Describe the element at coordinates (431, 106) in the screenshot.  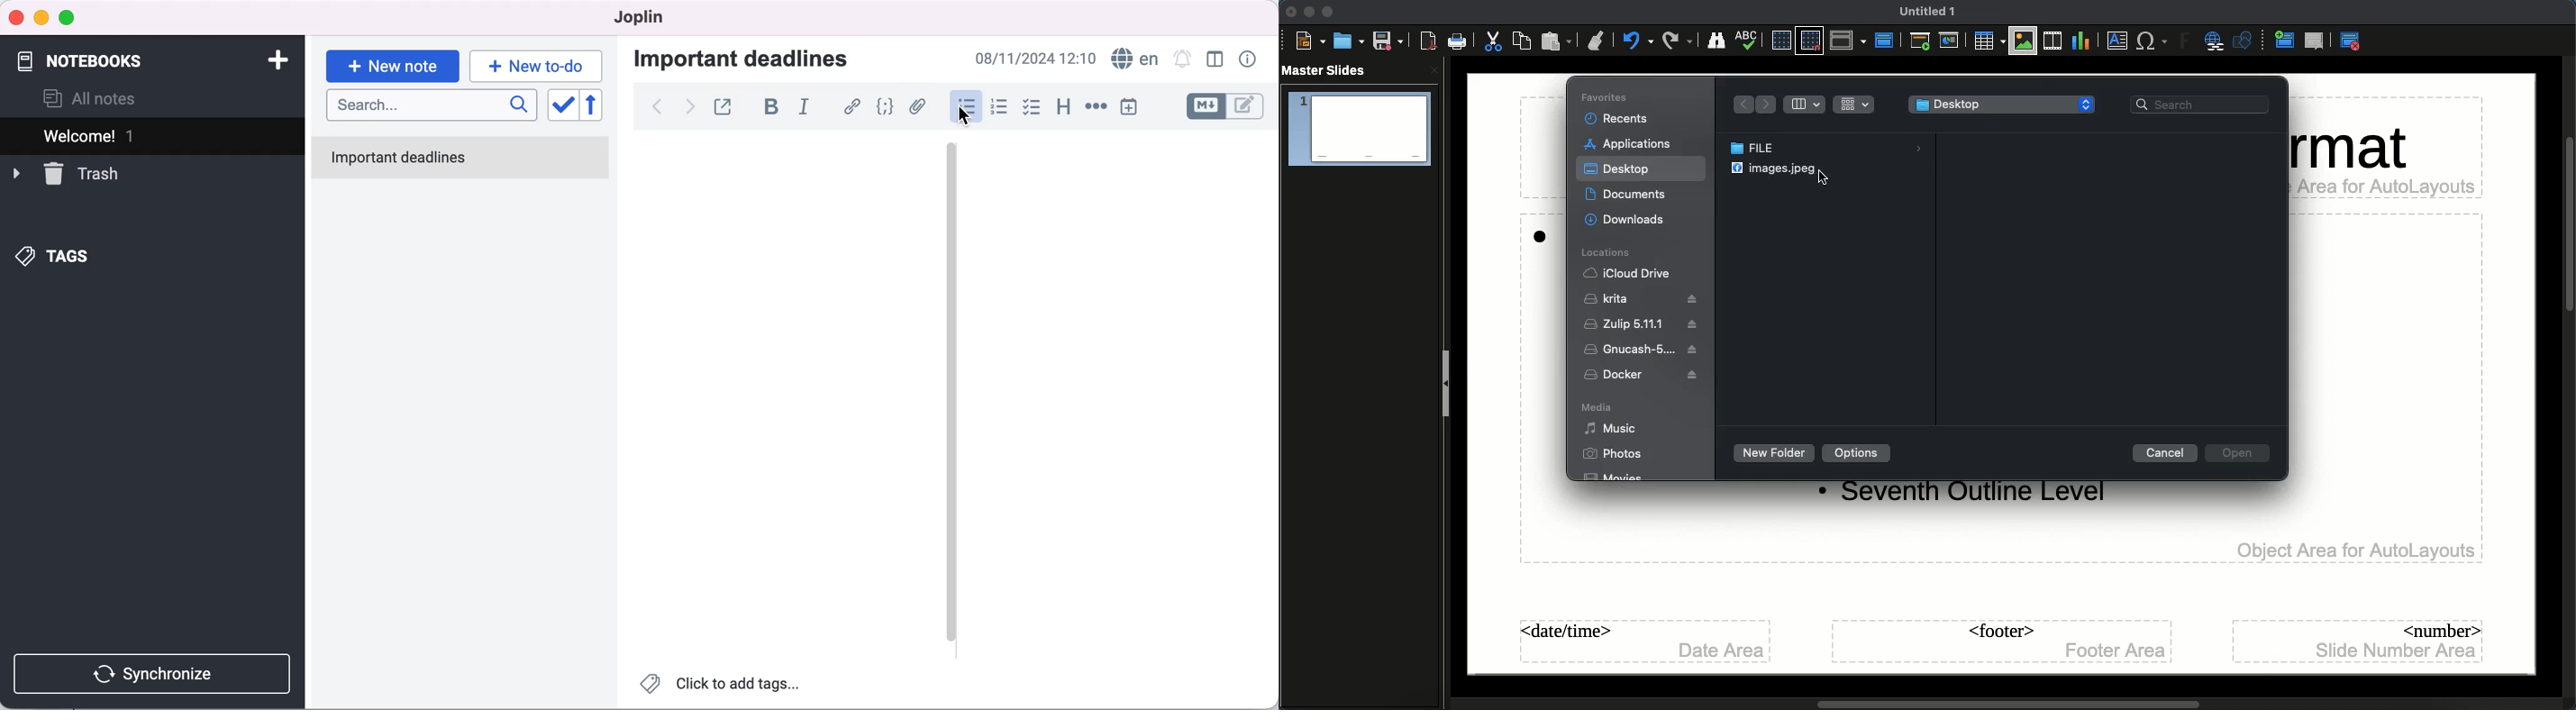
I see `search` at that location.